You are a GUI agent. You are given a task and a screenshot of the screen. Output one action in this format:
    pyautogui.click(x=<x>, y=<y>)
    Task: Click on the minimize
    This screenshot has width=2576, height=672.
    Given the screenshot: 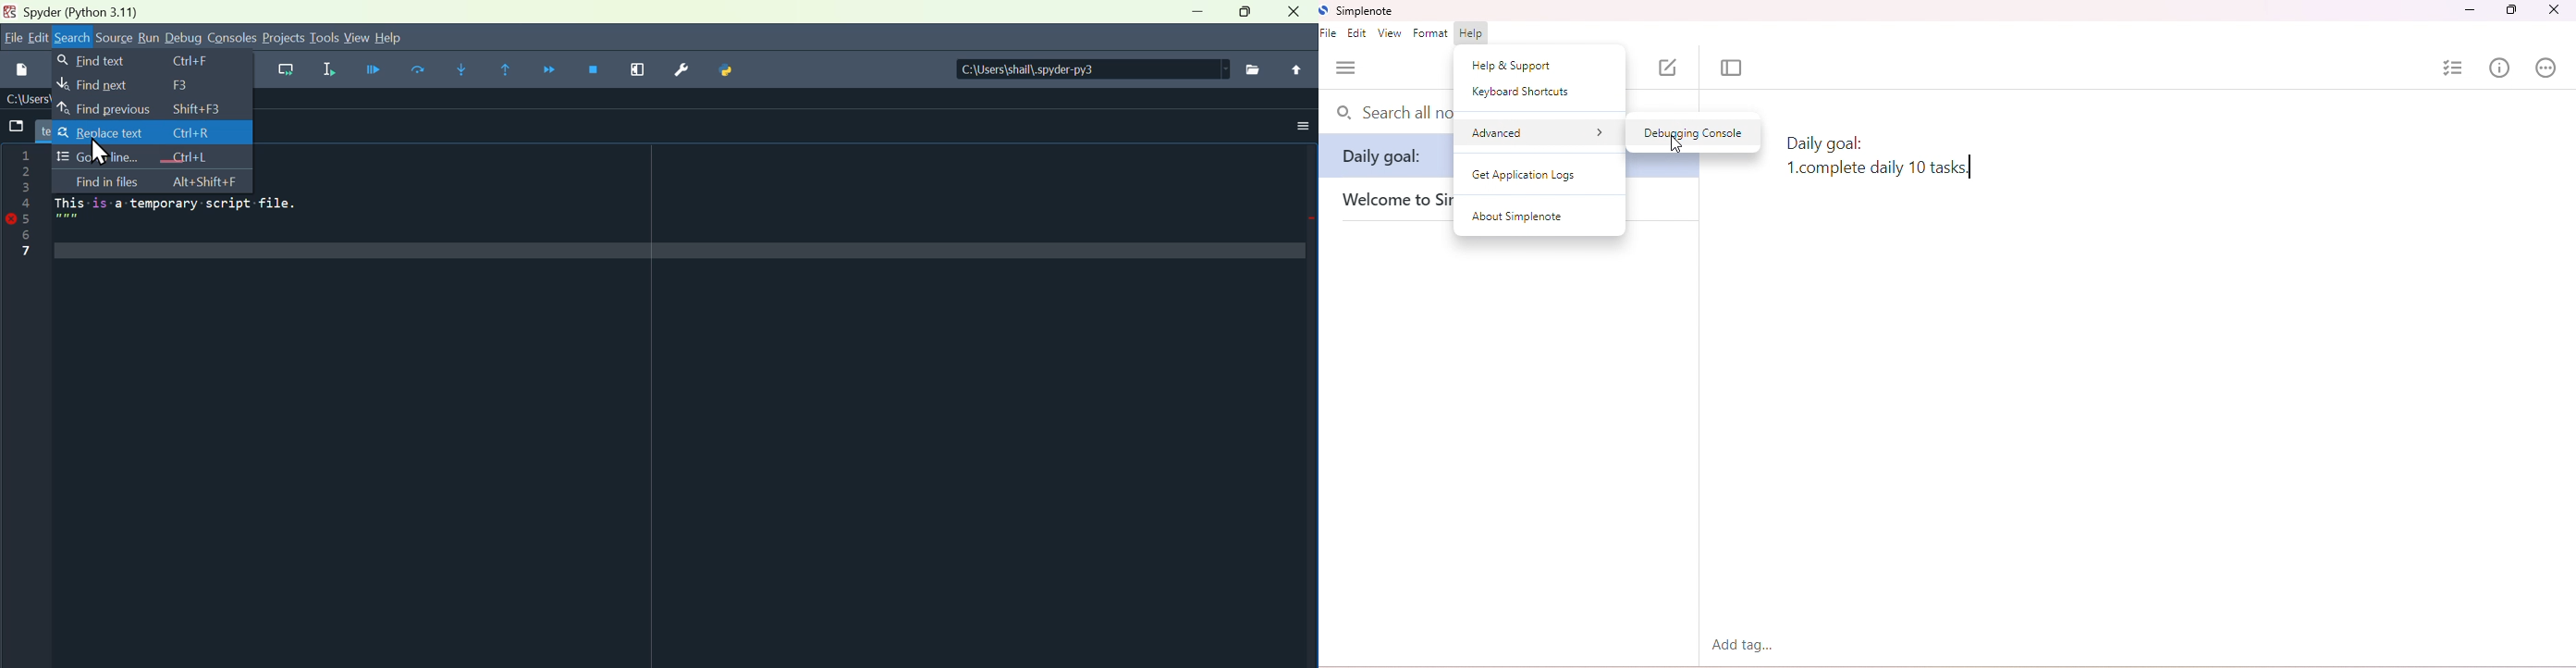 What is the action you would take?
    pyautogui.click(x=2467, y=12)
    